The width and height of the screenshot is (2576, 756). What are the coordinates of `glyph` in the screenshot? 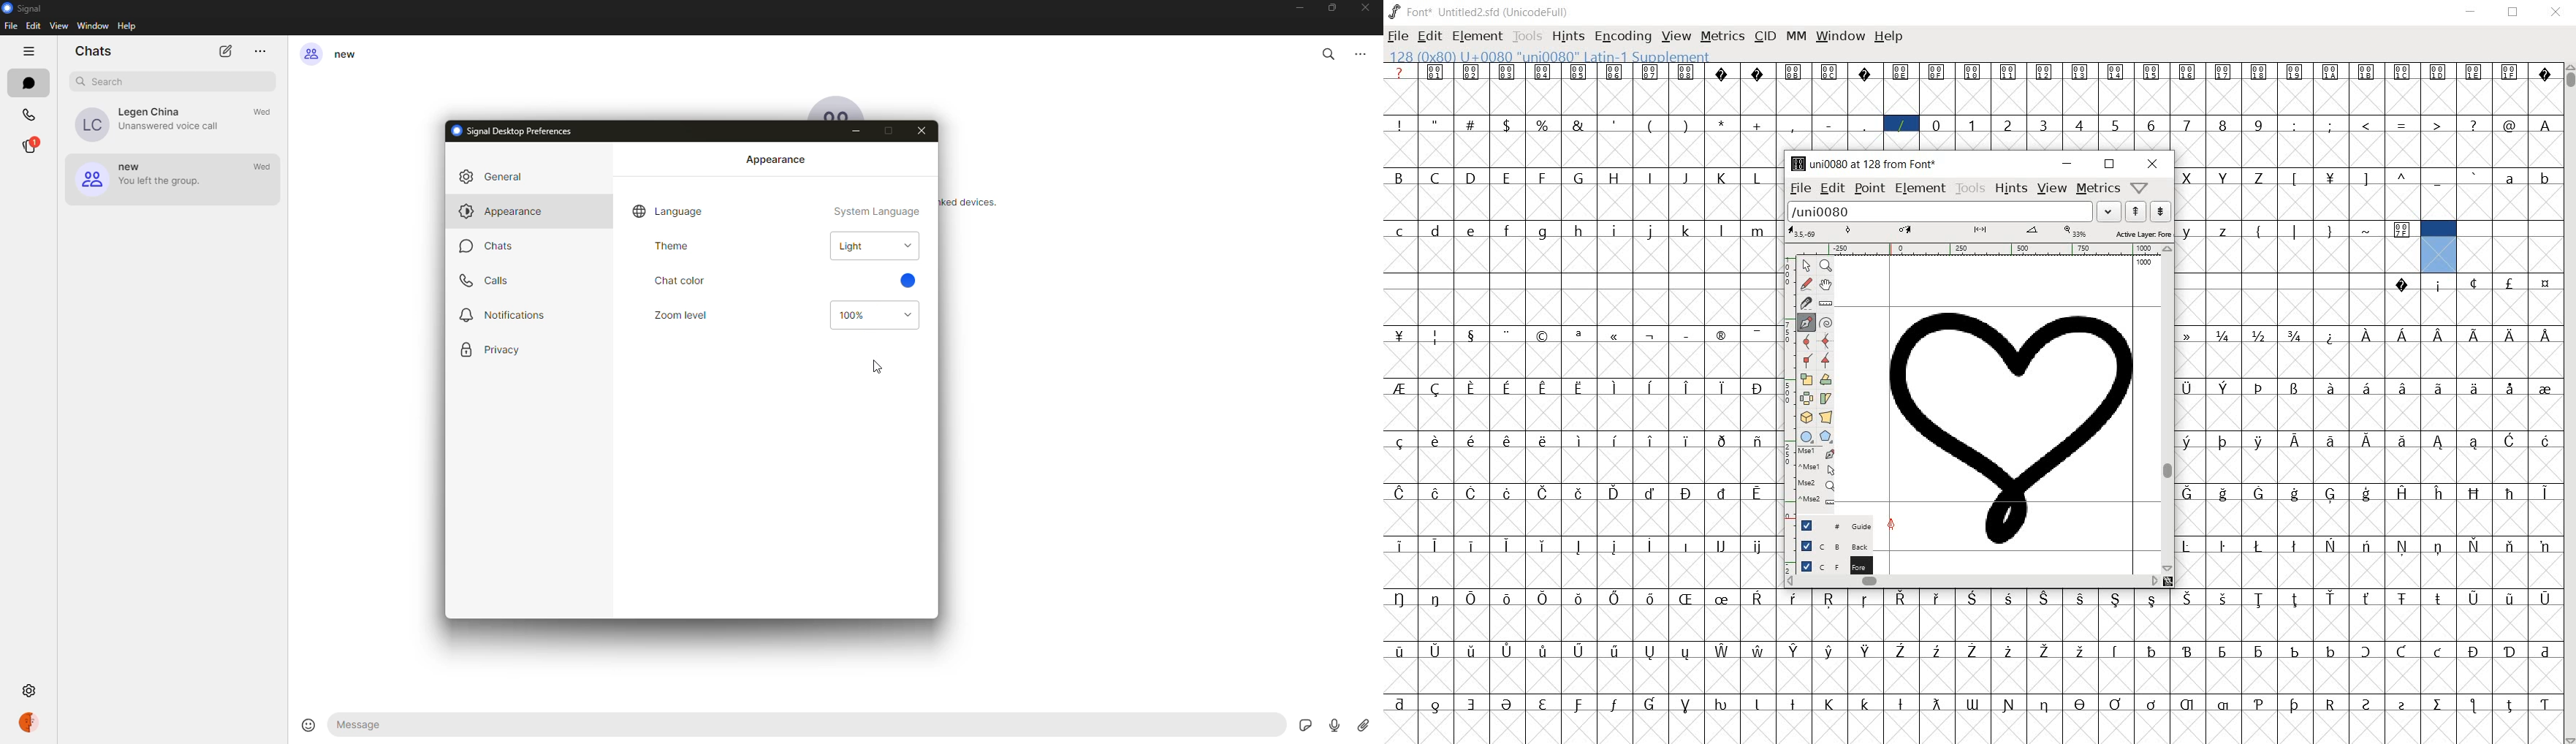 It's located at (1721, 493).